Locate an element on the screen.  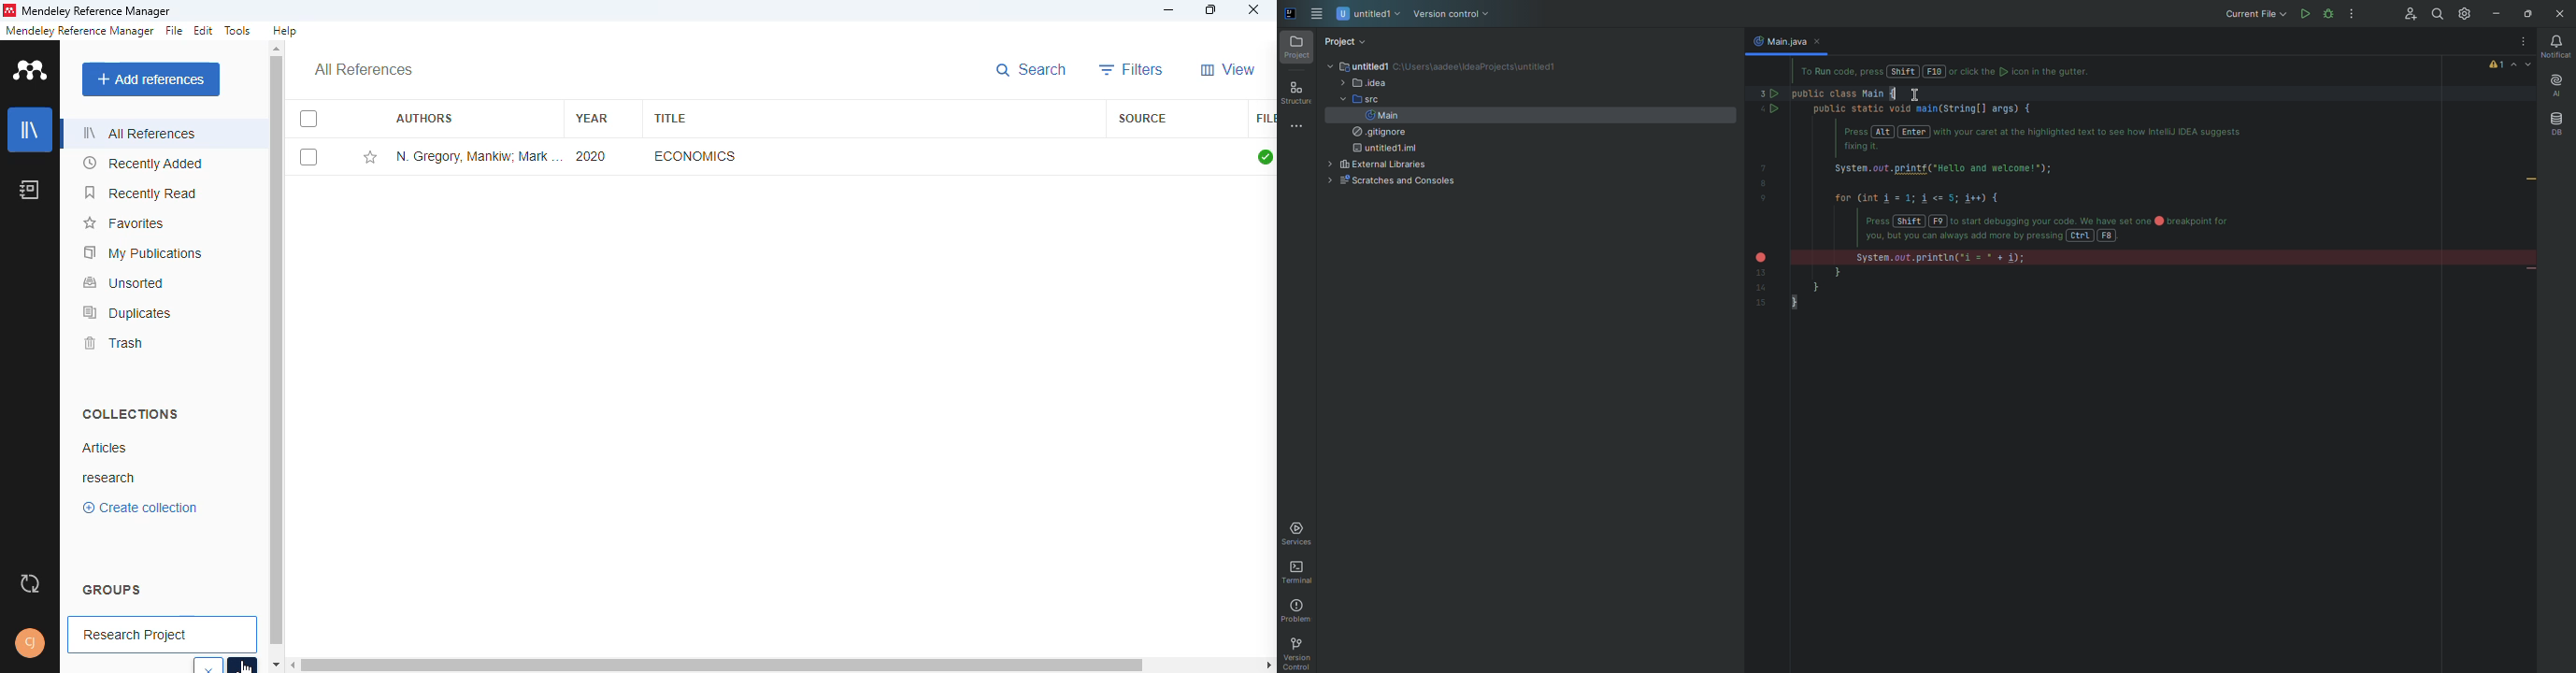
edit is located at coordinates (204, 30).